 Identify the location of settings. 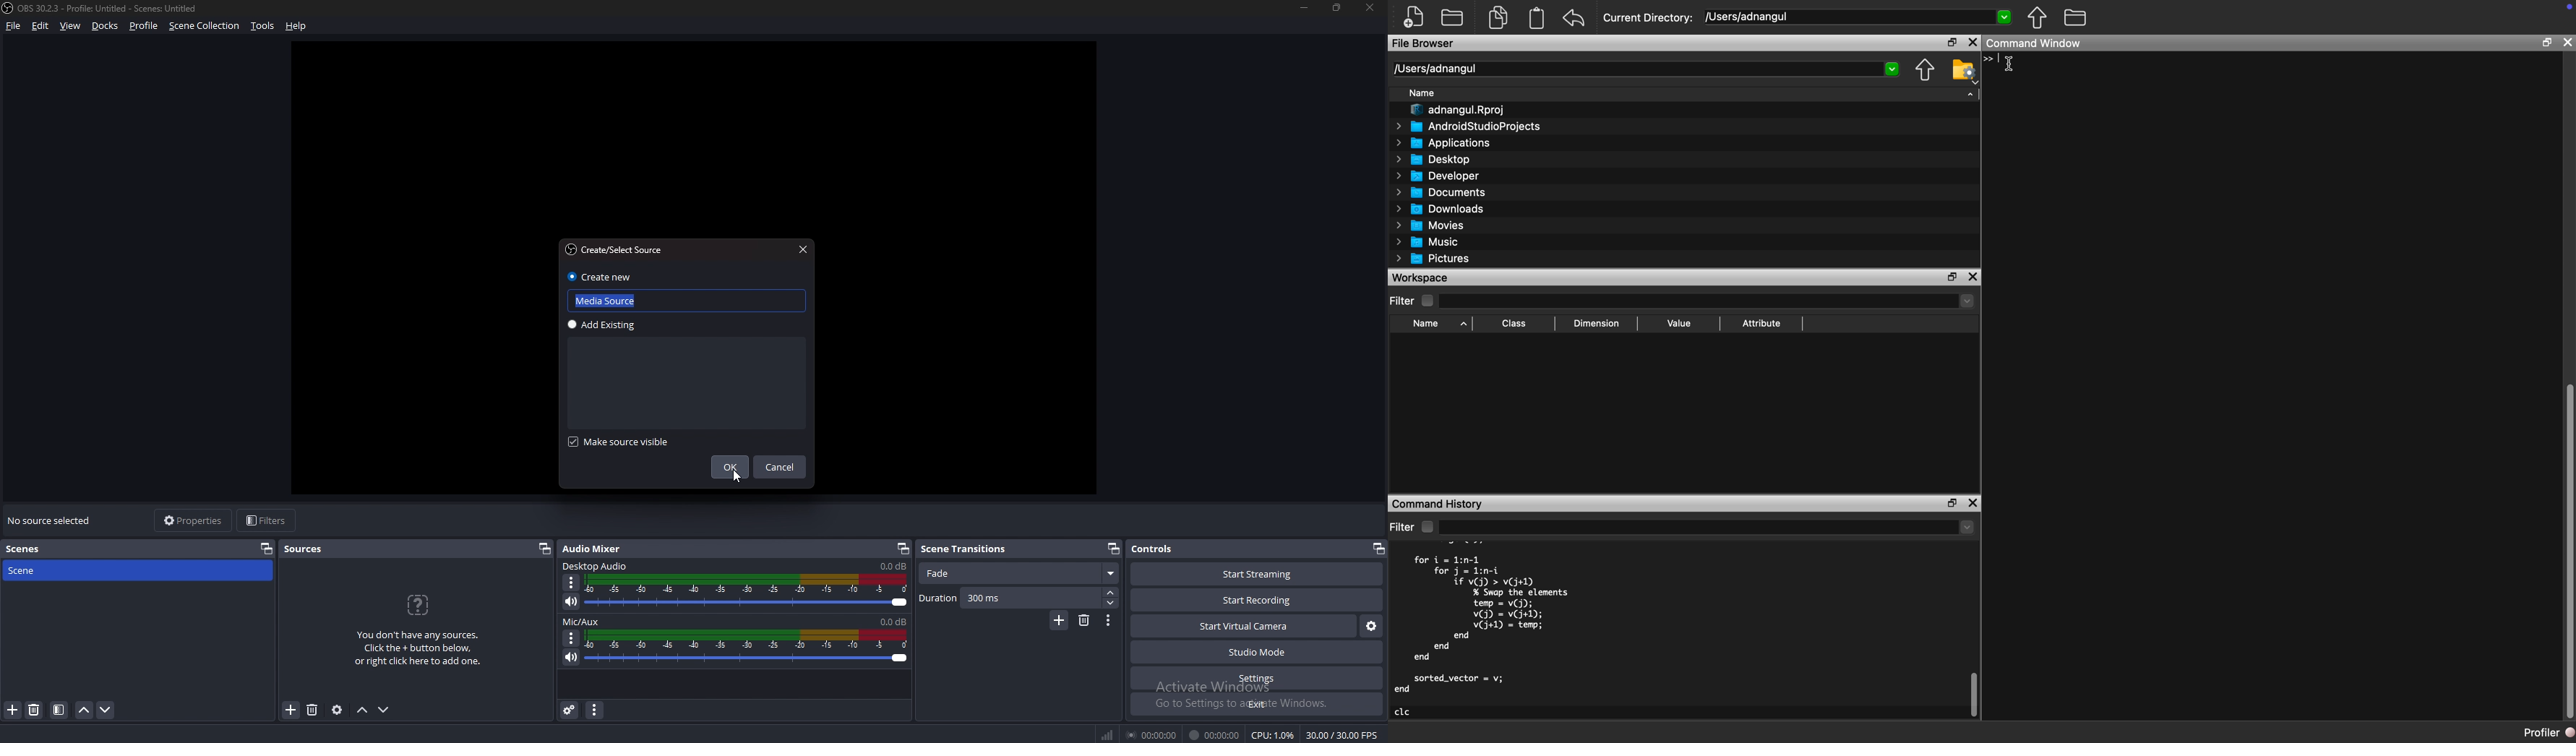
(1255, 679).